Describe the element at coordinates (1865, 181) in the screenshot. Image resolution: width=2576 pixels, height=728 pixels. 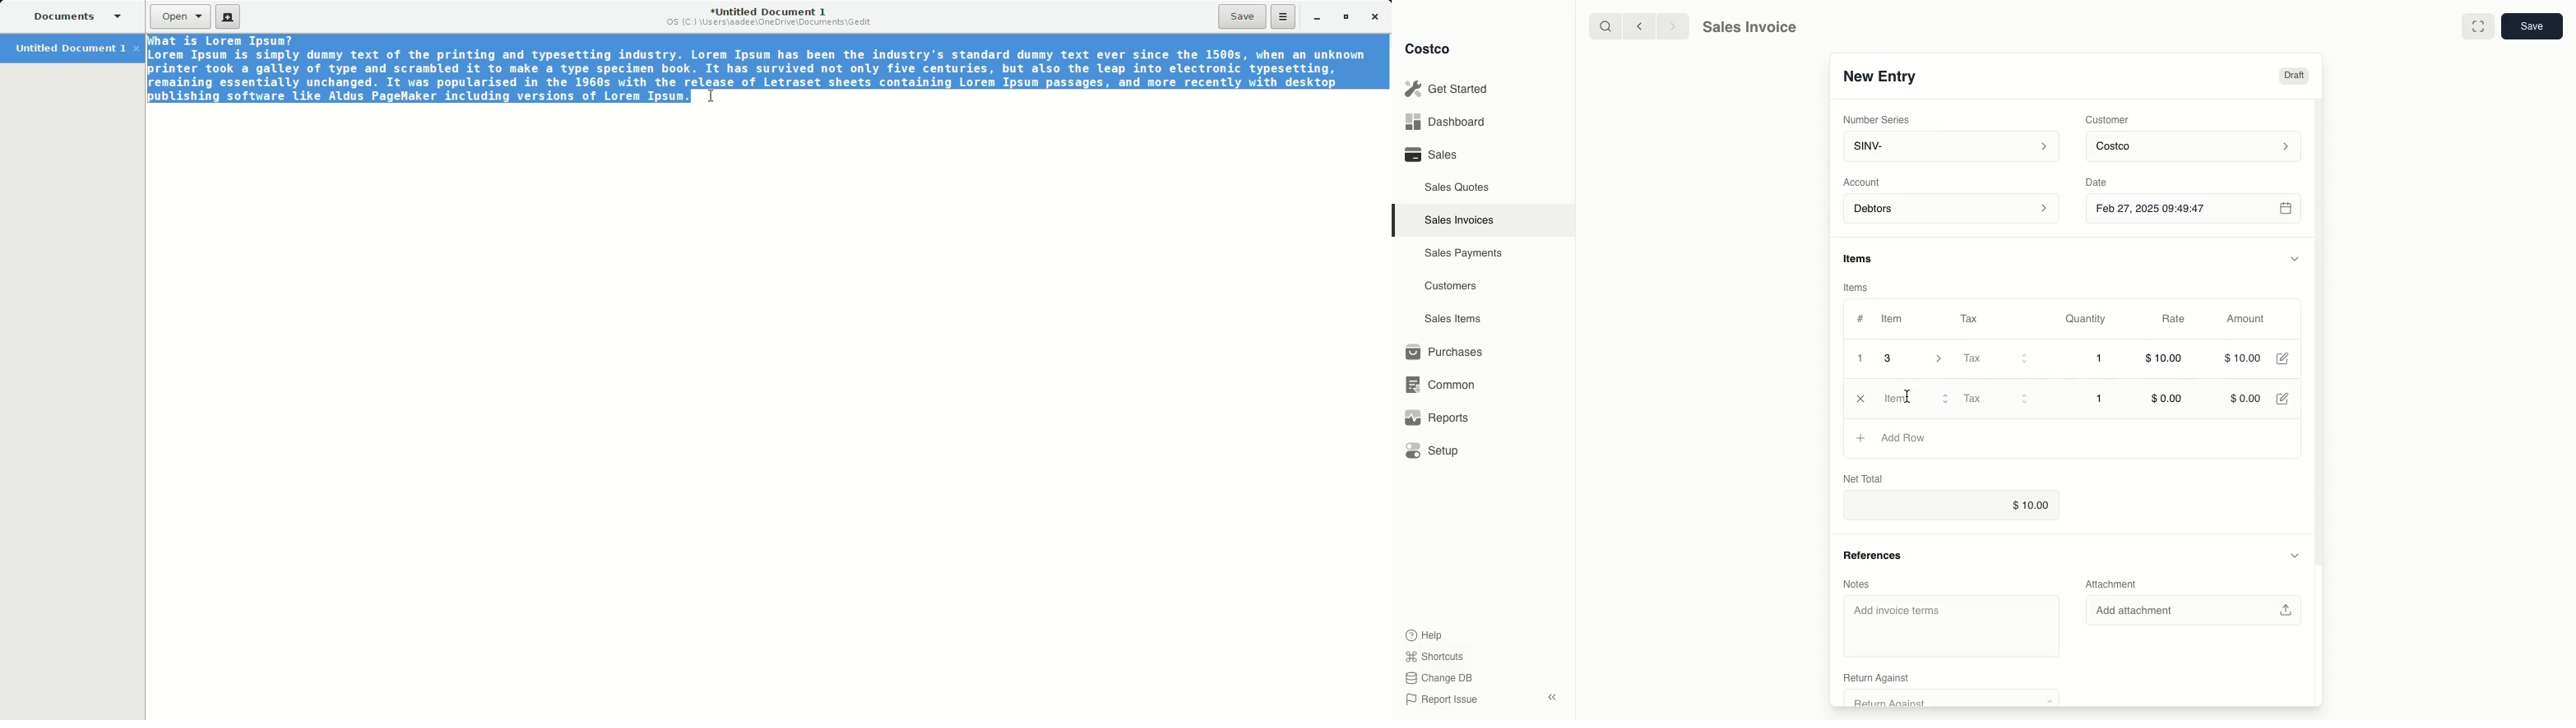
I see `‘Account` at that location.